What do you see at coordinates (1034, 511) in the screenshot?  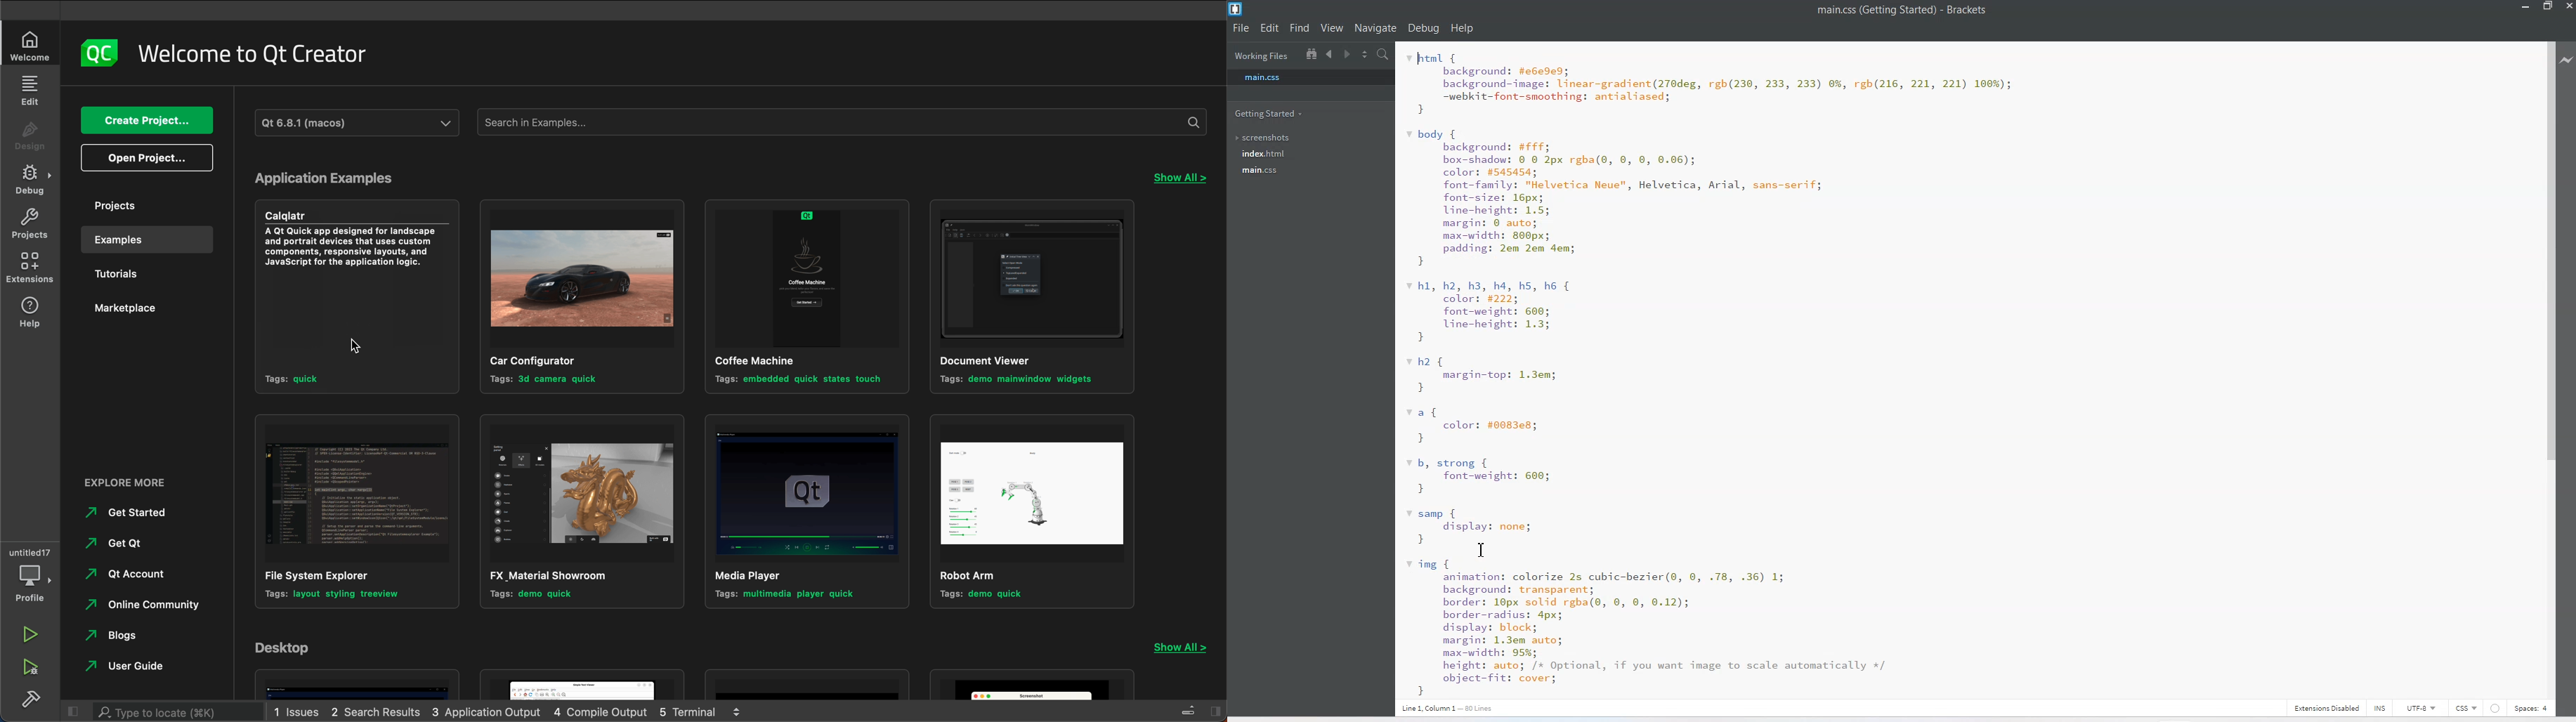 I see `robot arm` at bounding box center [1034, 511].